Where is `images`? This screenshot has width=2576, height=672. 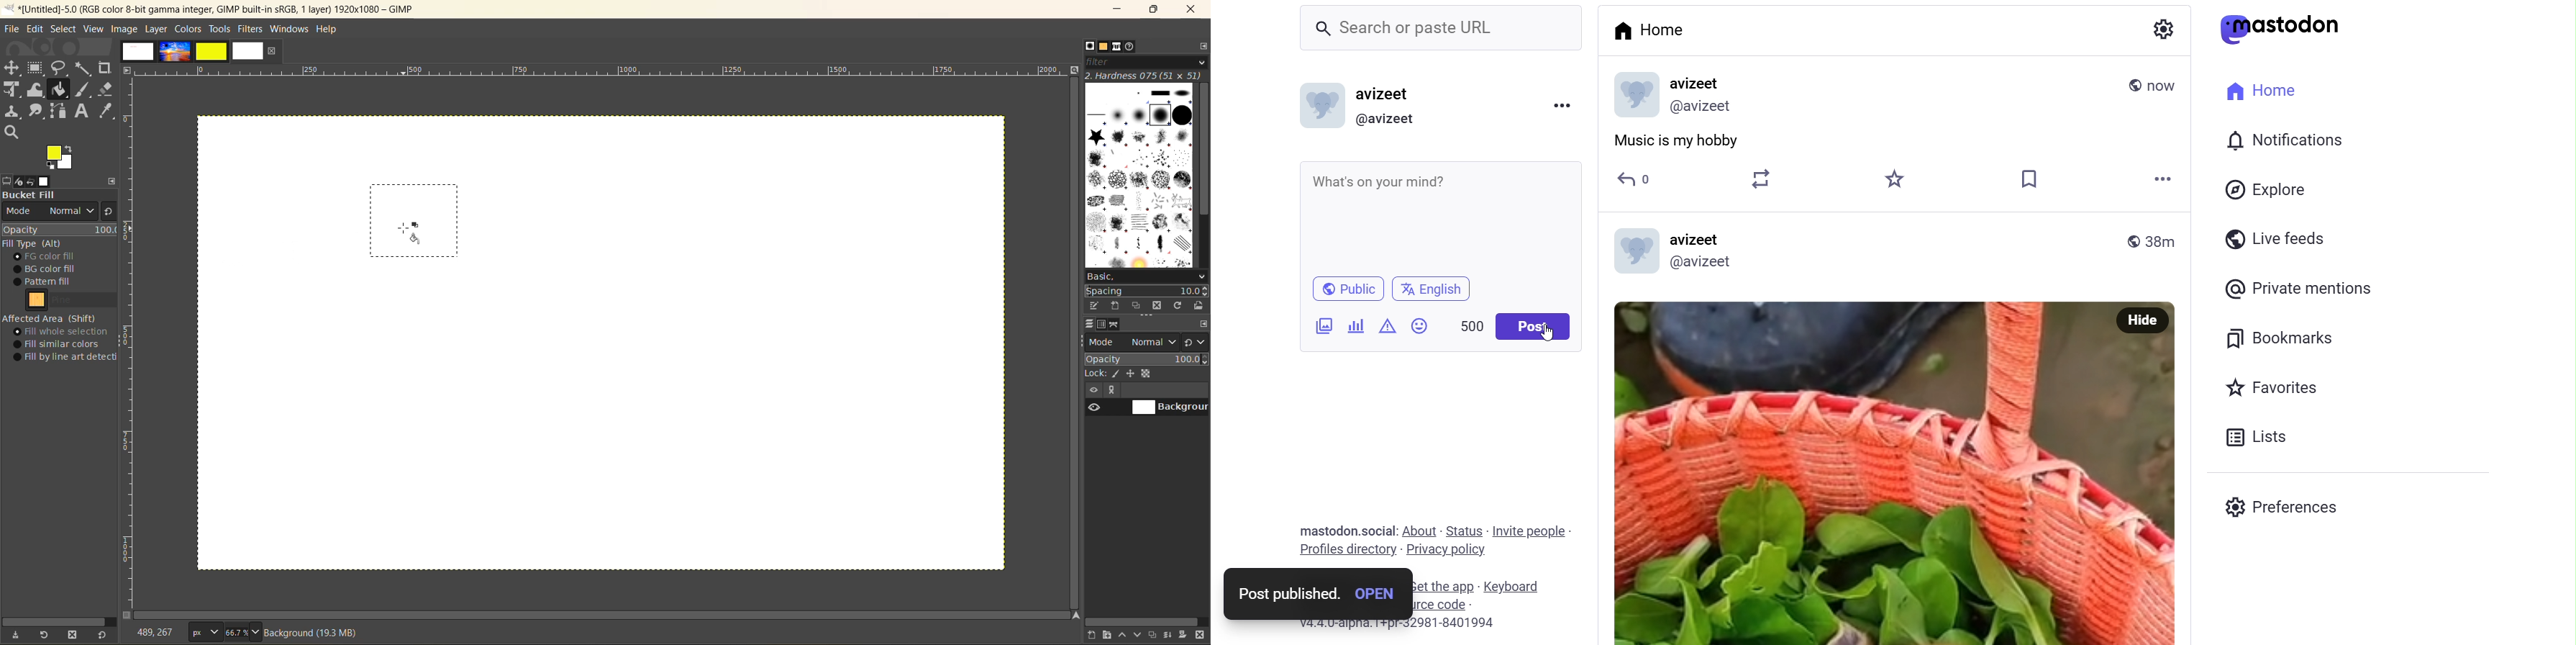 images is located at coordinates (191, 54).